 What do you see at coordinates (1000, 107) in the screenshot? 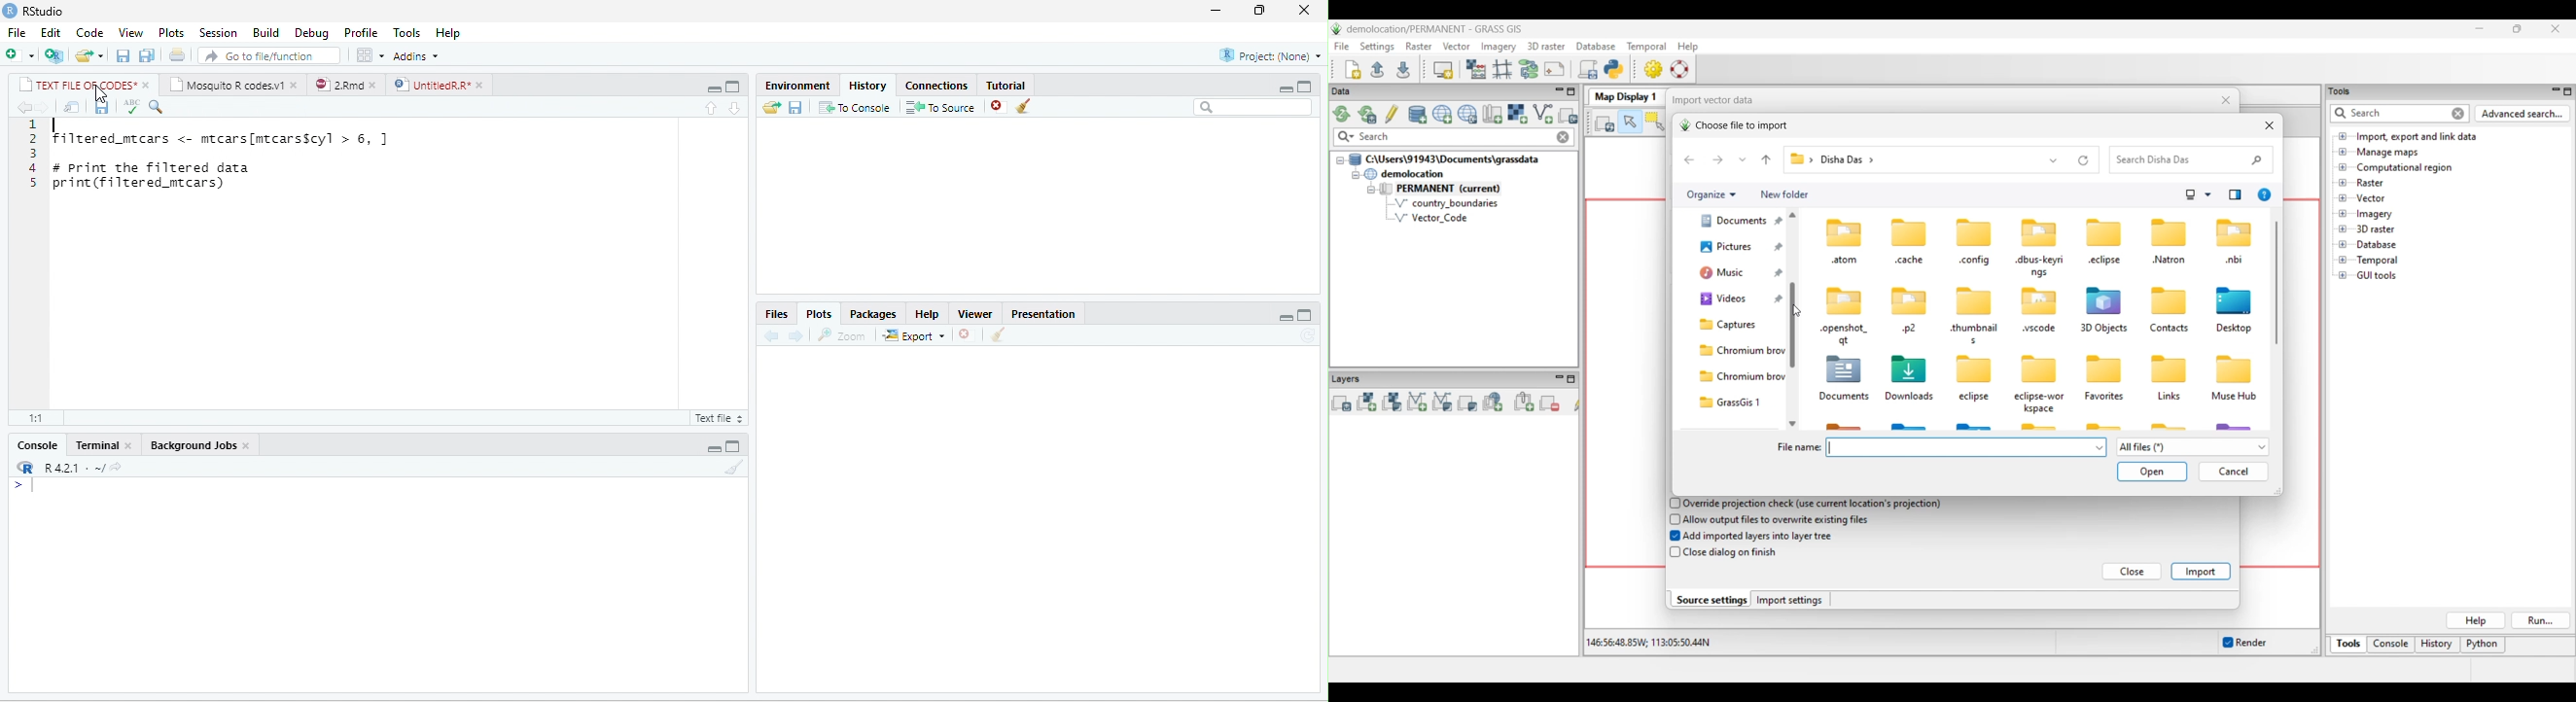
I see `close file` at bounding box center [1000, 107].